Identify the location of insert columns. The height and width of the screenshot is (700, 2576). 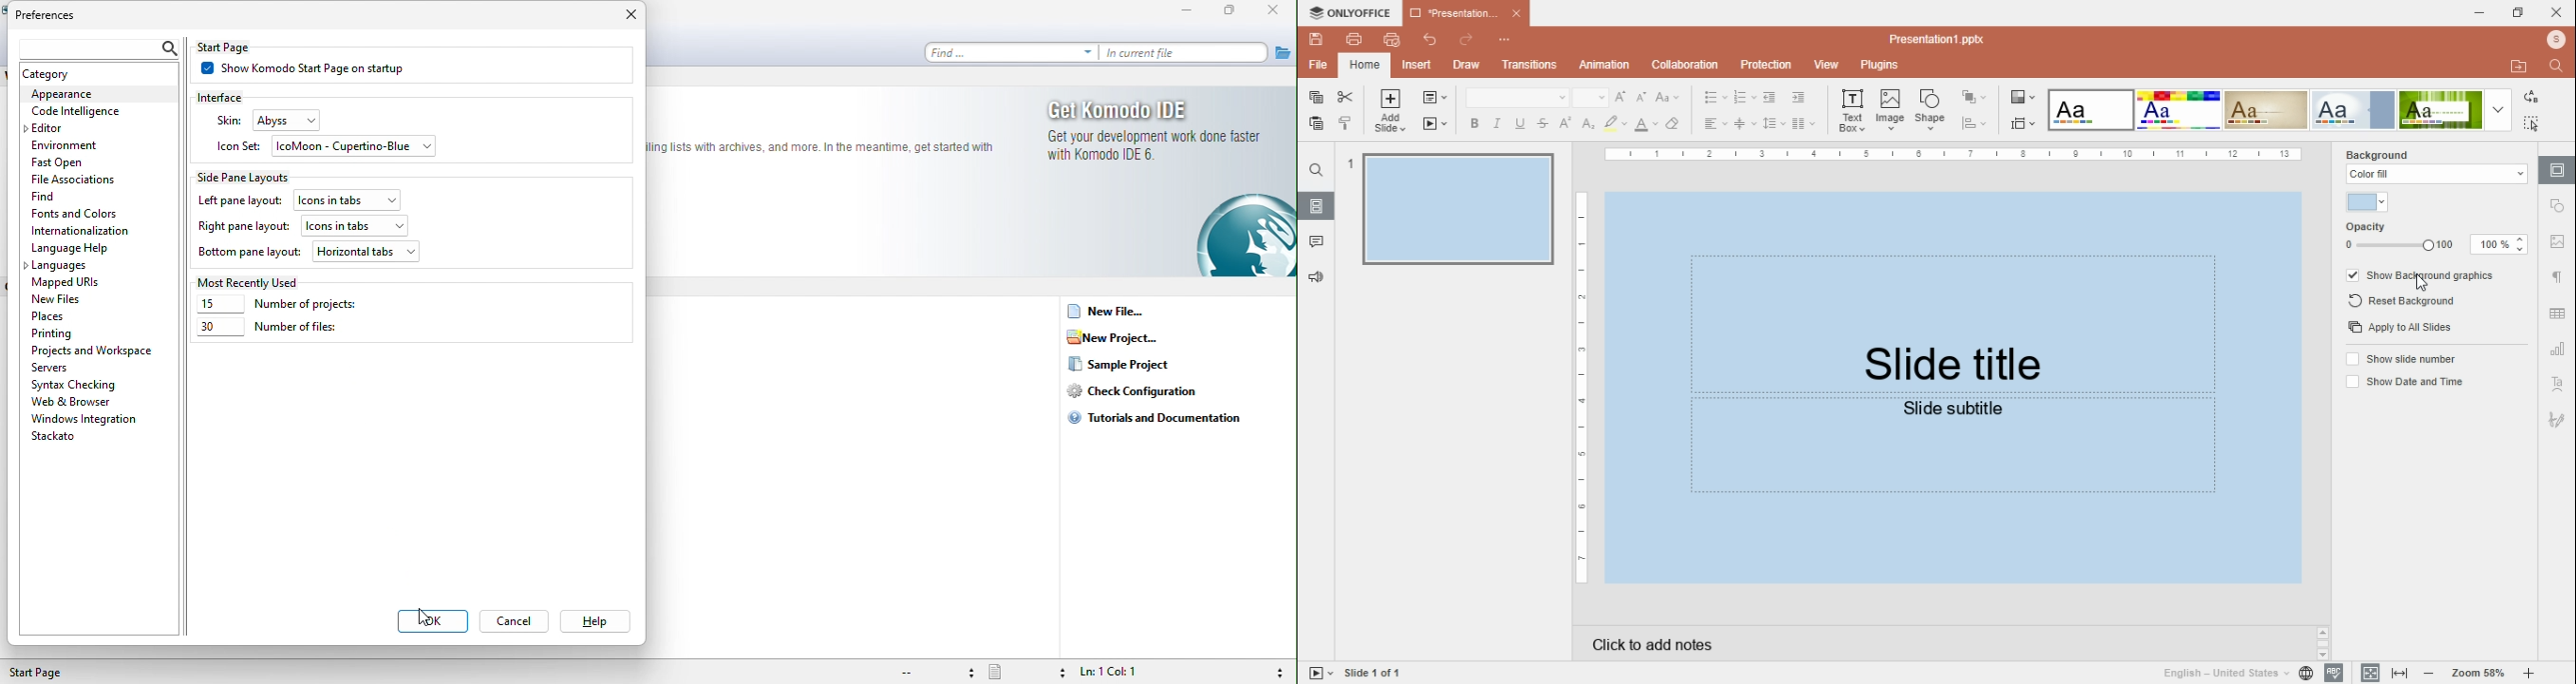
(1803, 124).